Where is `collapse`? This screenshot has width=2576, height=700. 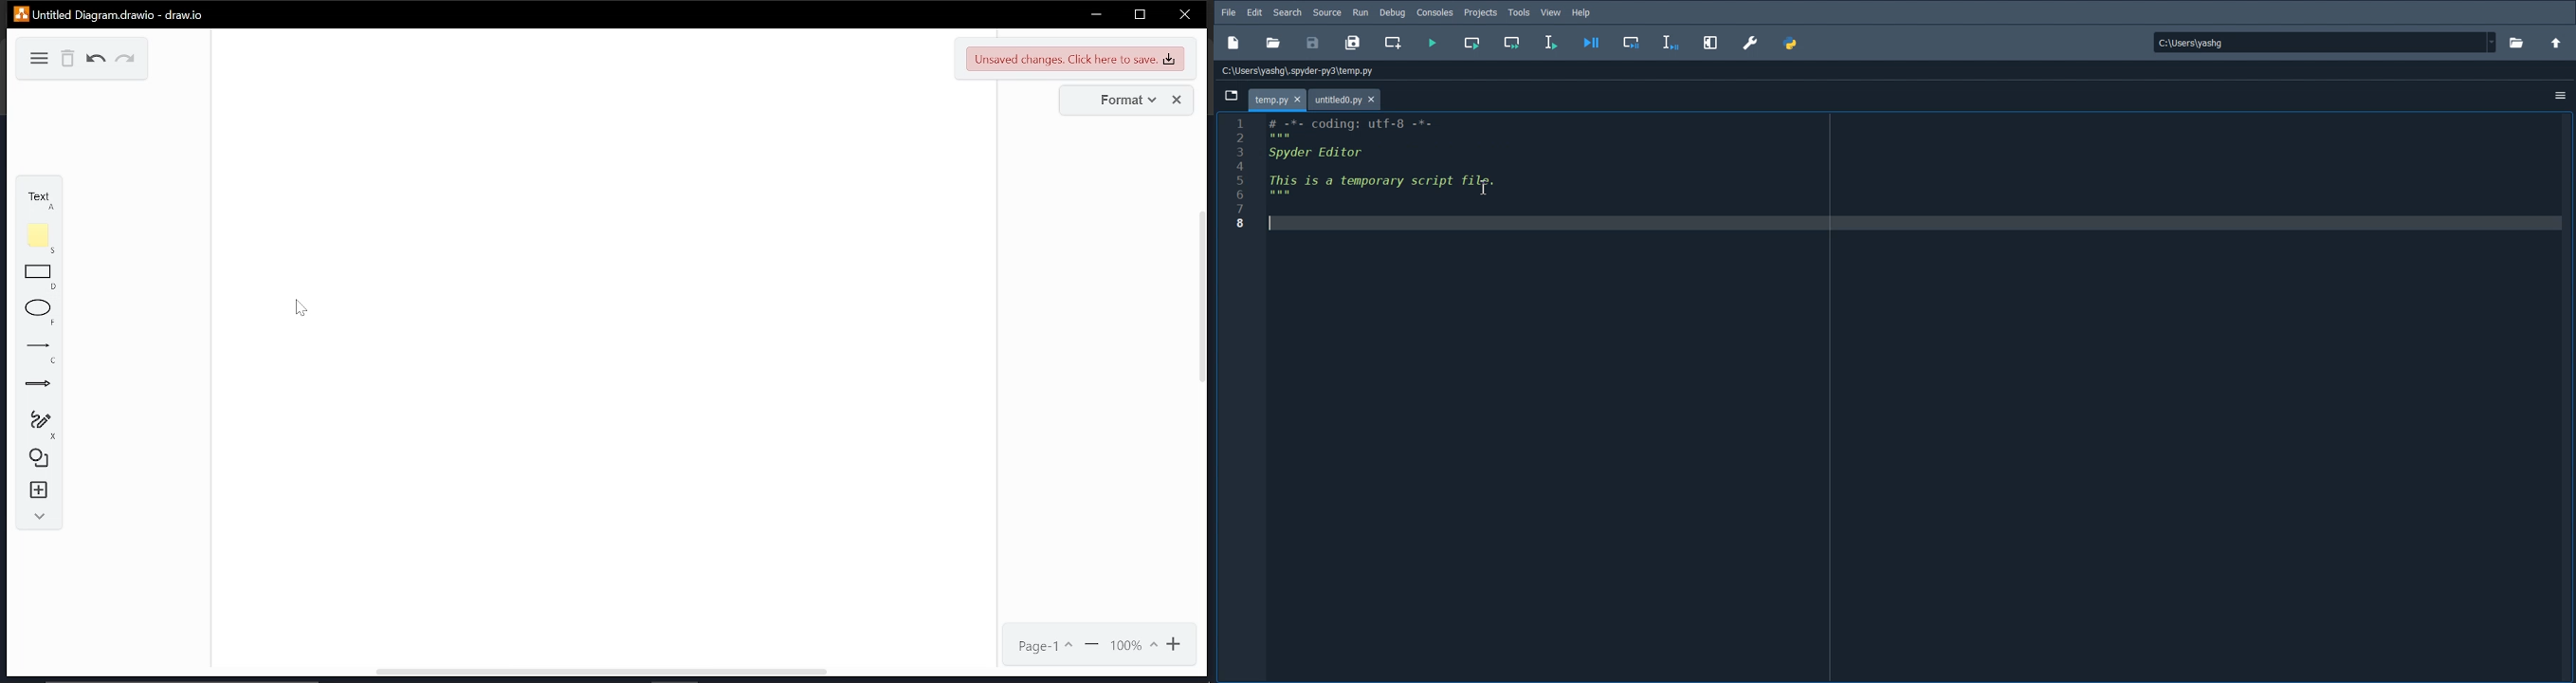 collapse is located at coordinates (37, 517).